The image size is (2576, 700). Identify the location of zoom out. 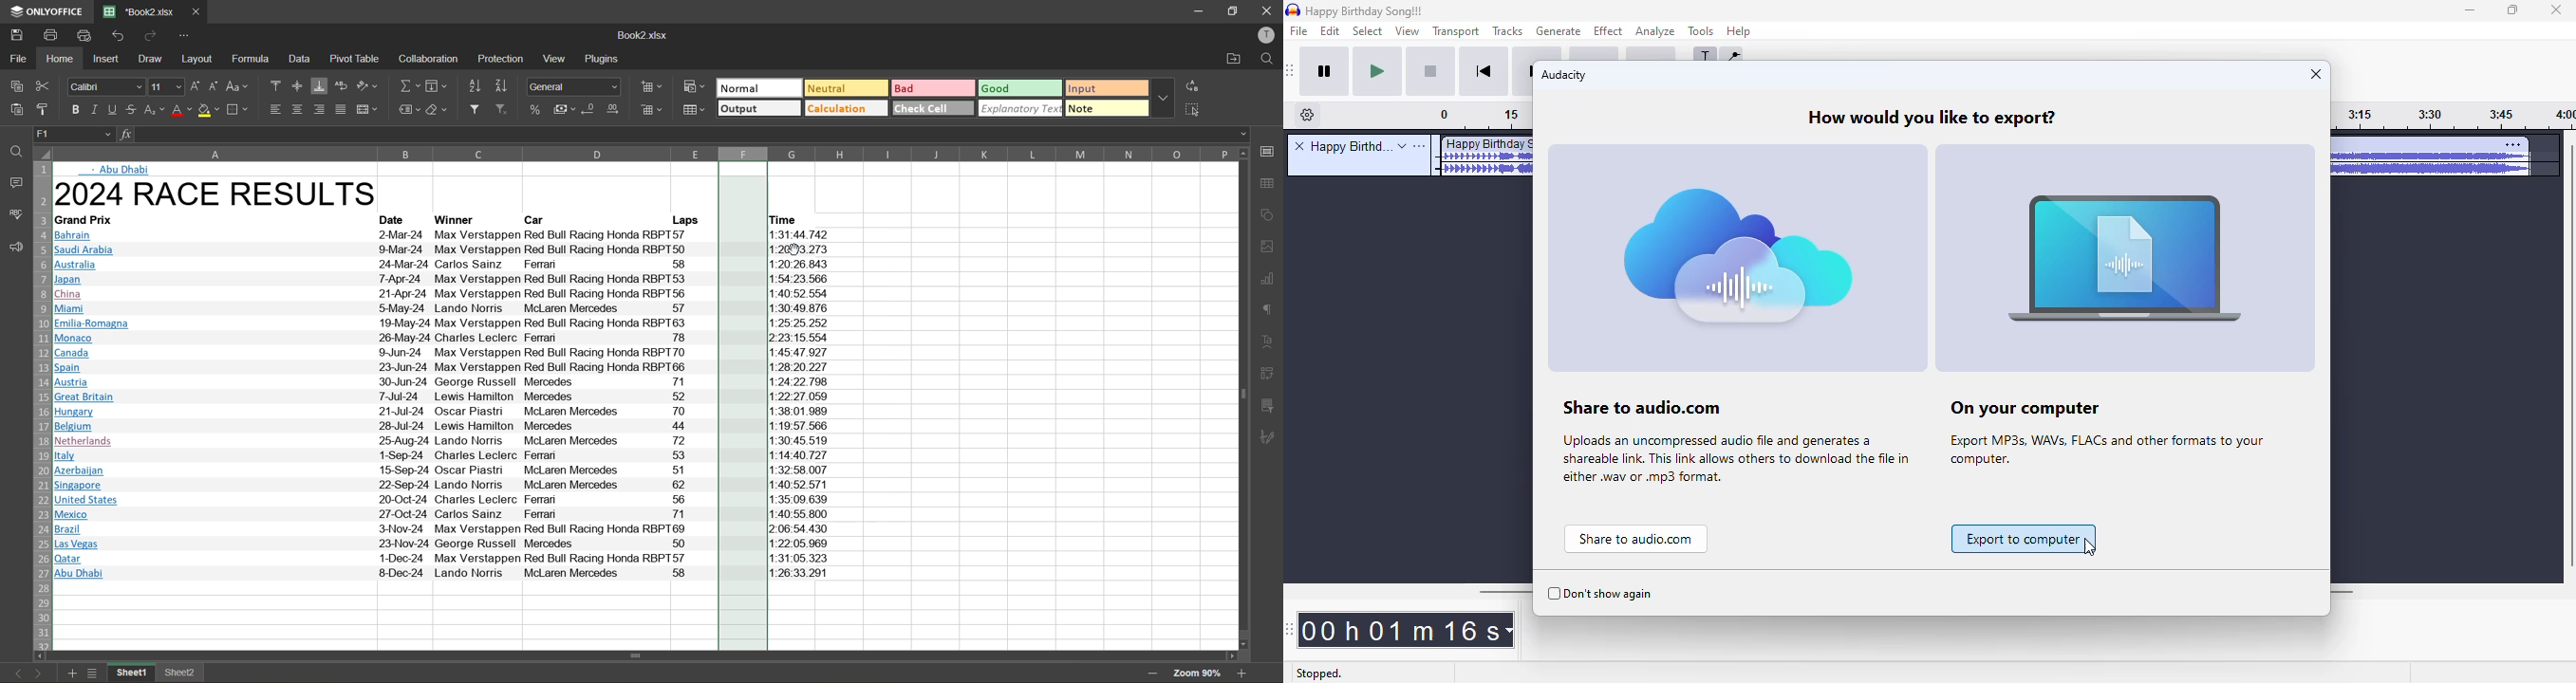
(1155, 673).